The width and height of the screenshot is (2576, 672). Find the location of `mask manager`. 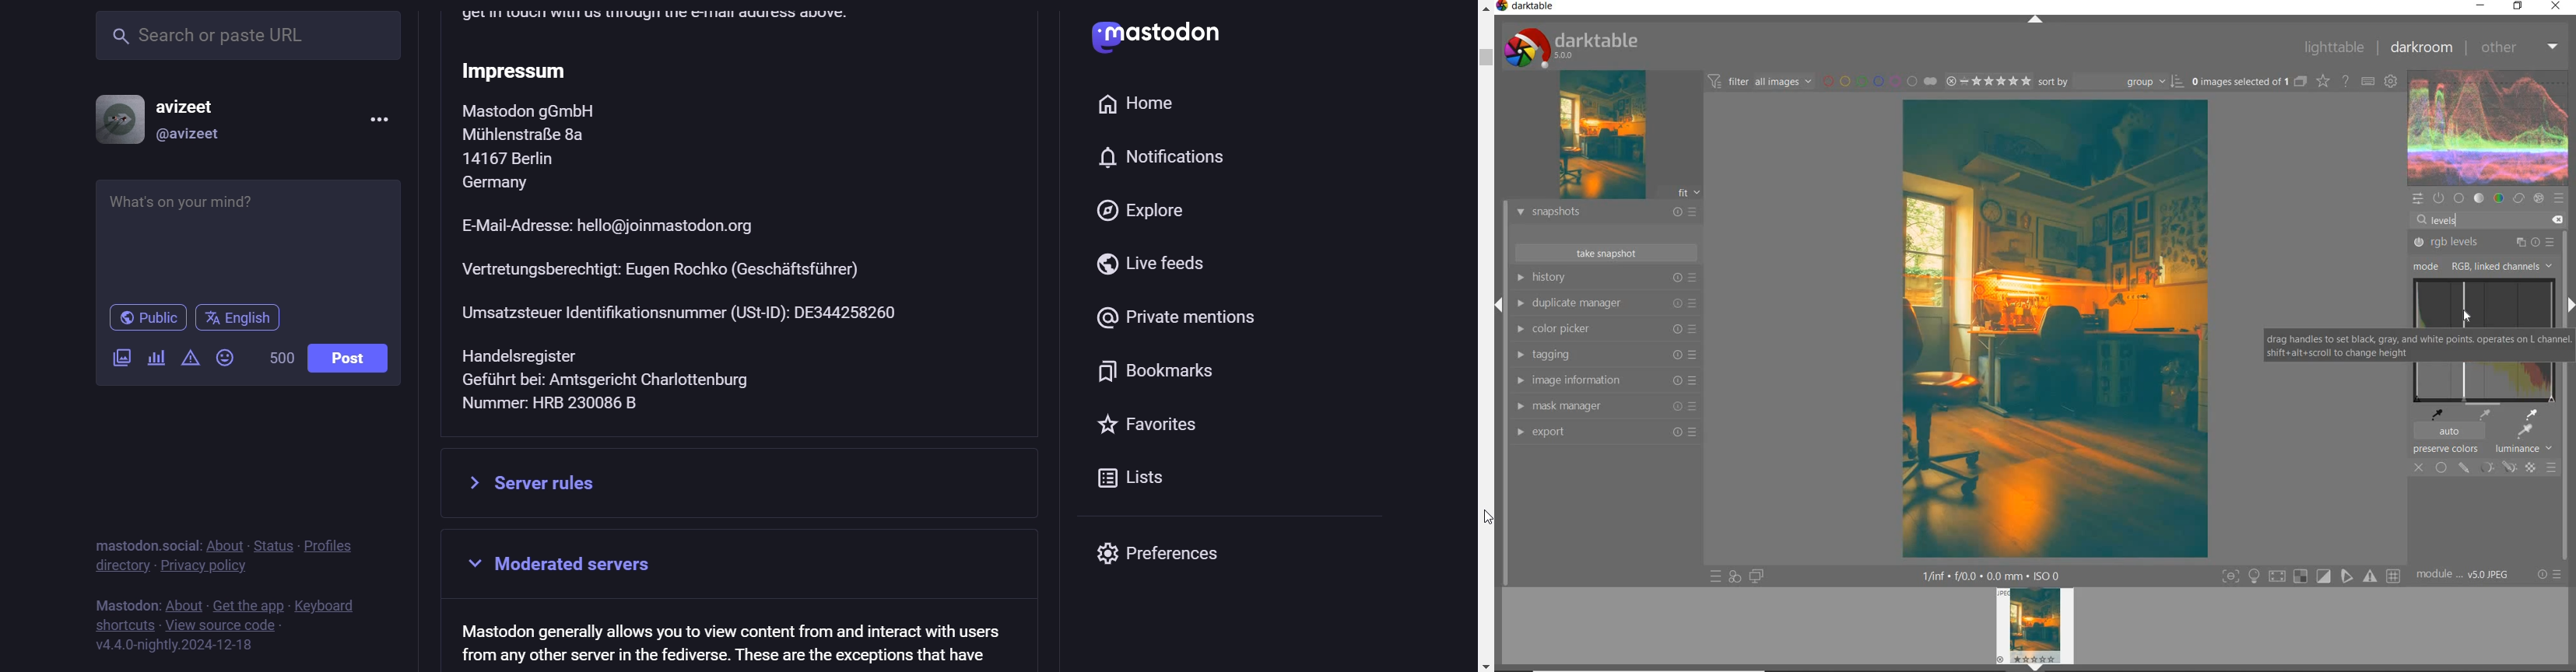

mask manager is located at coordinates (1605, 406).